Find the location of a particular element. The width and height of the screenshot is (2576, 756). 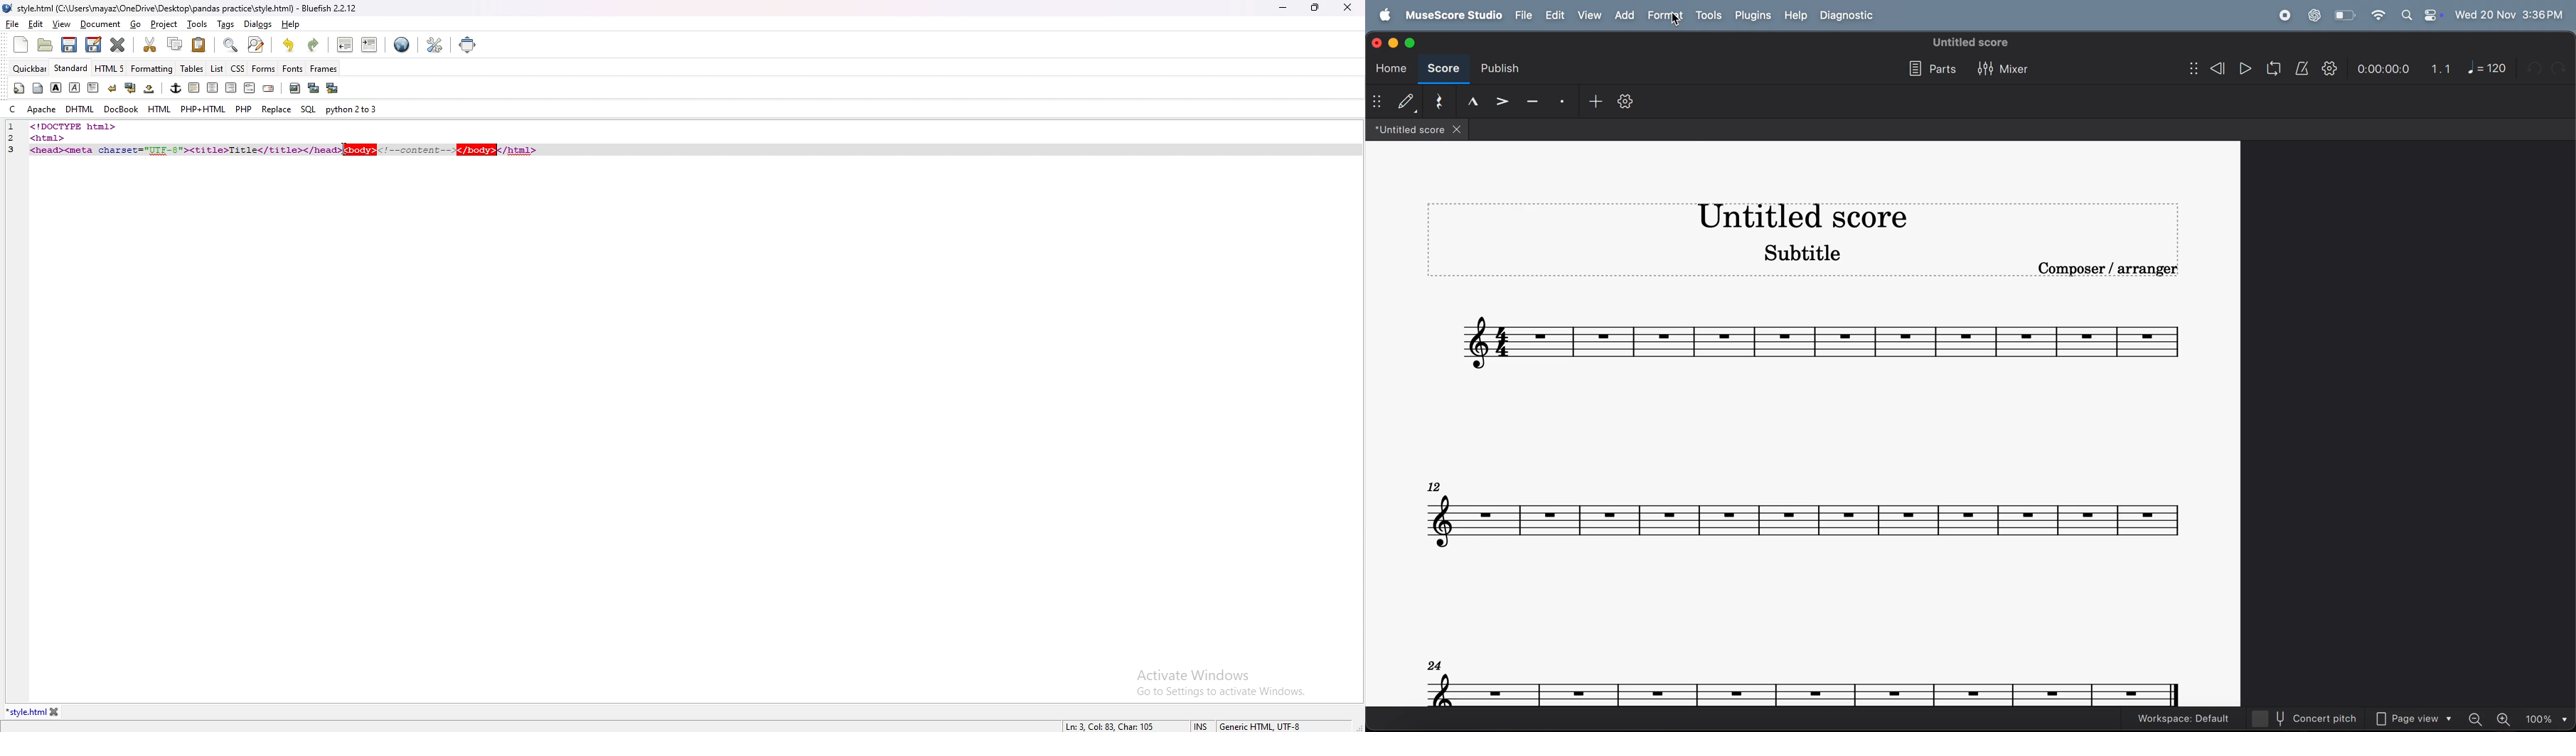

plugins is located at coordinates (1753, 15).